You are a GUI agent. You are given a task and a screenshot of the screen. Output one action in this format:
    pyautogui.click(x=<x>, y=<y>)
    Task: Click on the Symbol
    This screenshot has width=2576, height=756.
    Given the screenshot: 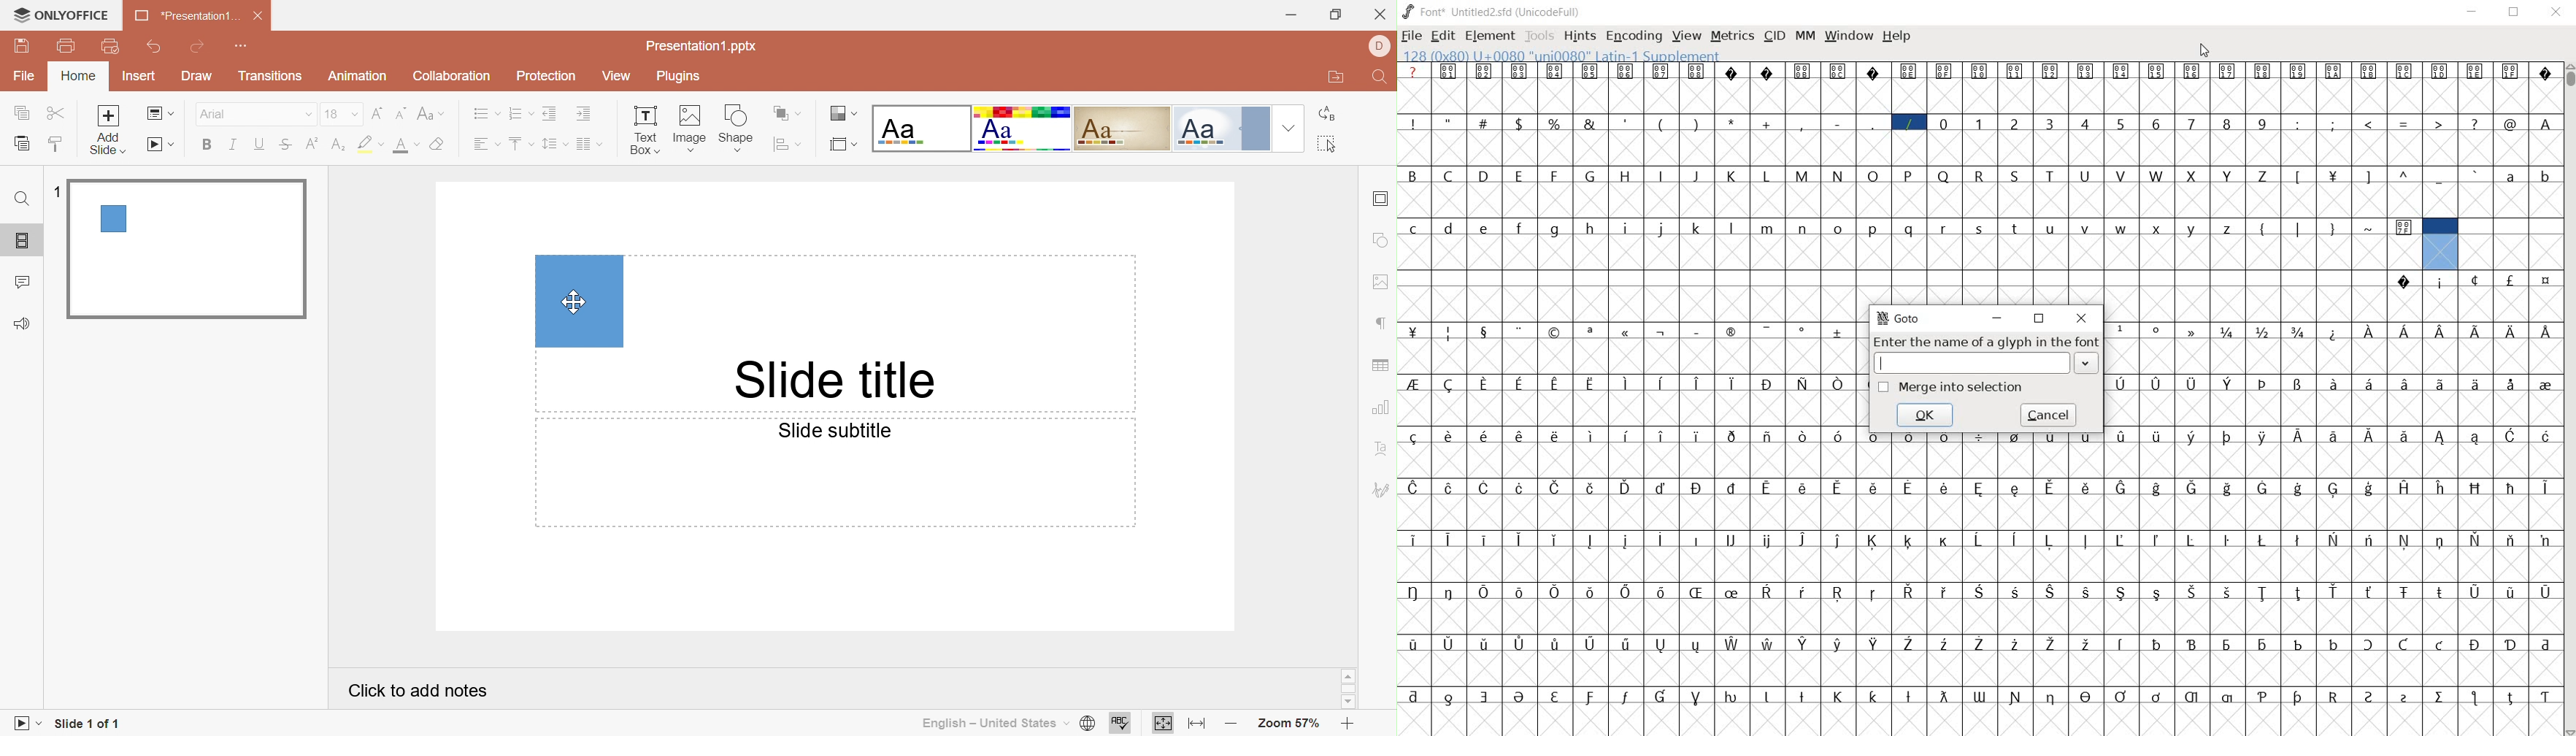 What is the action you would take?
    pyautogui.click(x=1487, y=436)
    